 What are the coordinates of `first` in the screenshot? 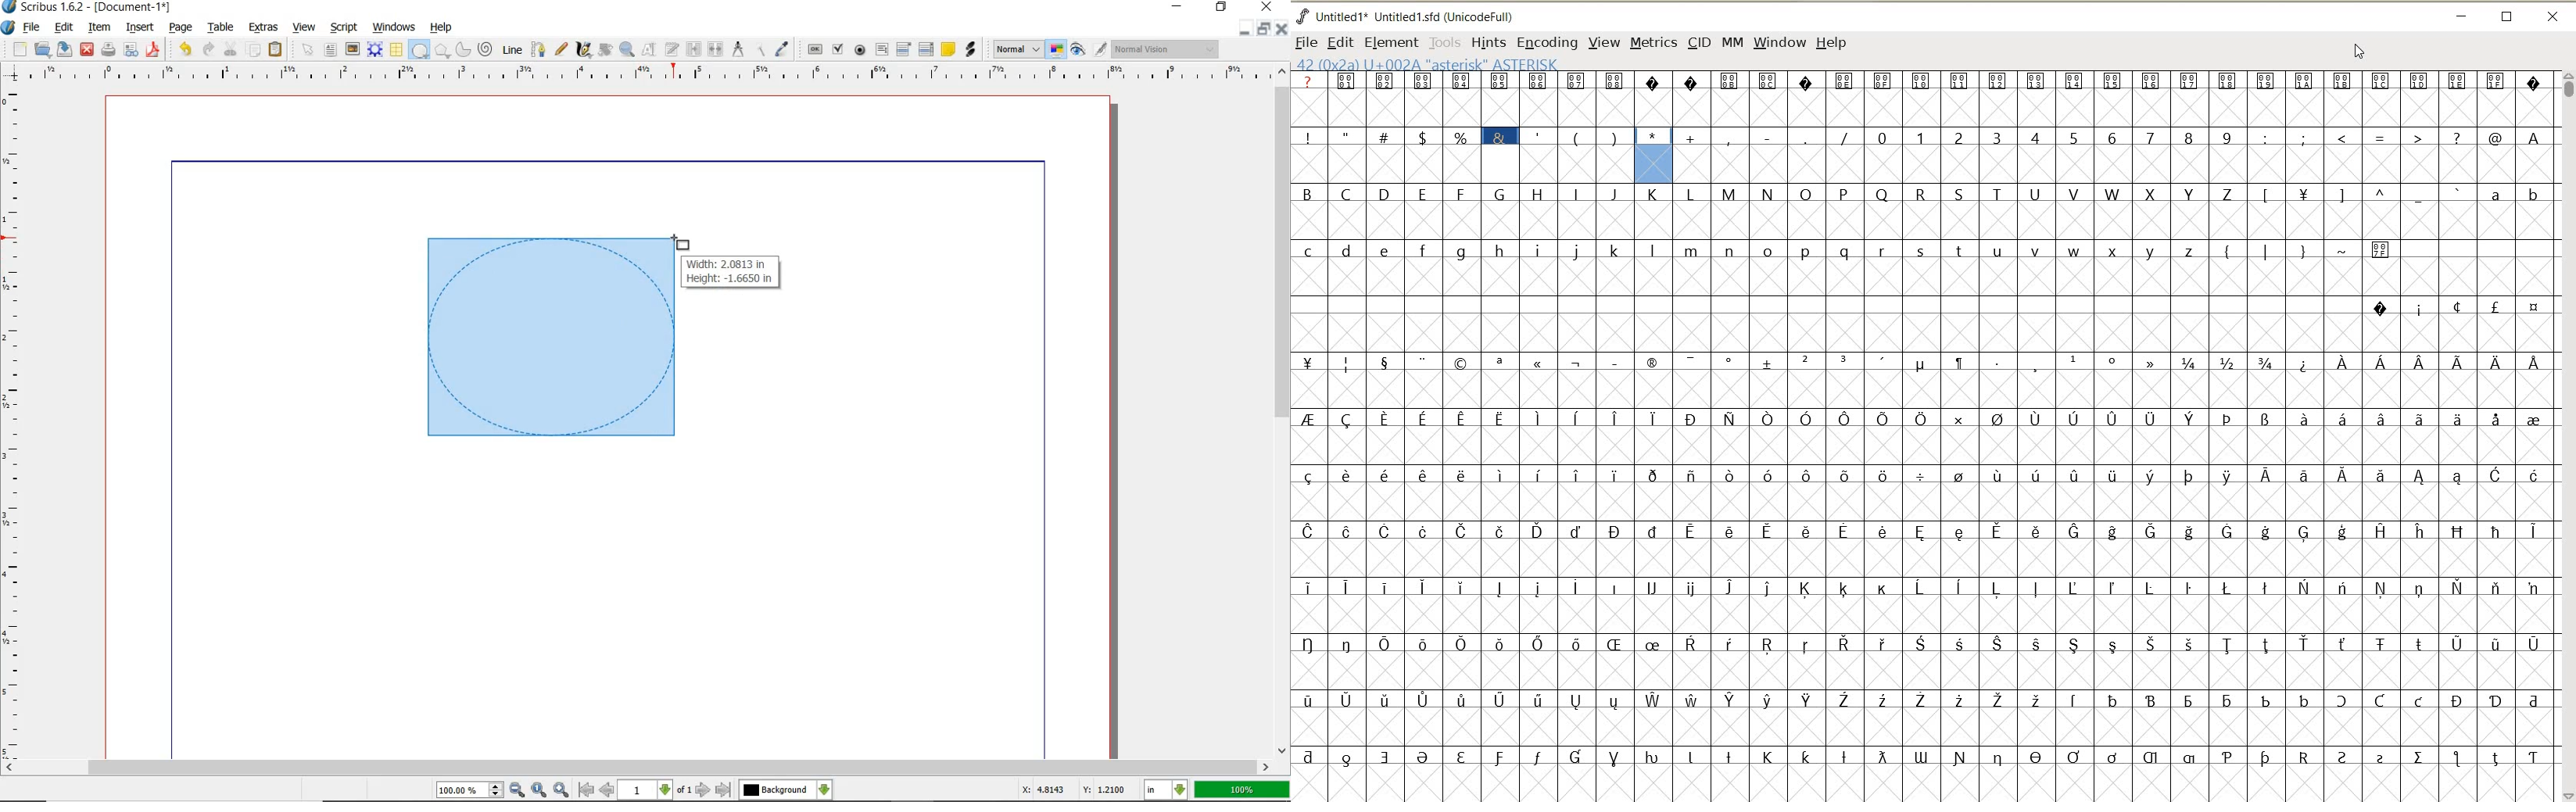 It's located at (585, 790).